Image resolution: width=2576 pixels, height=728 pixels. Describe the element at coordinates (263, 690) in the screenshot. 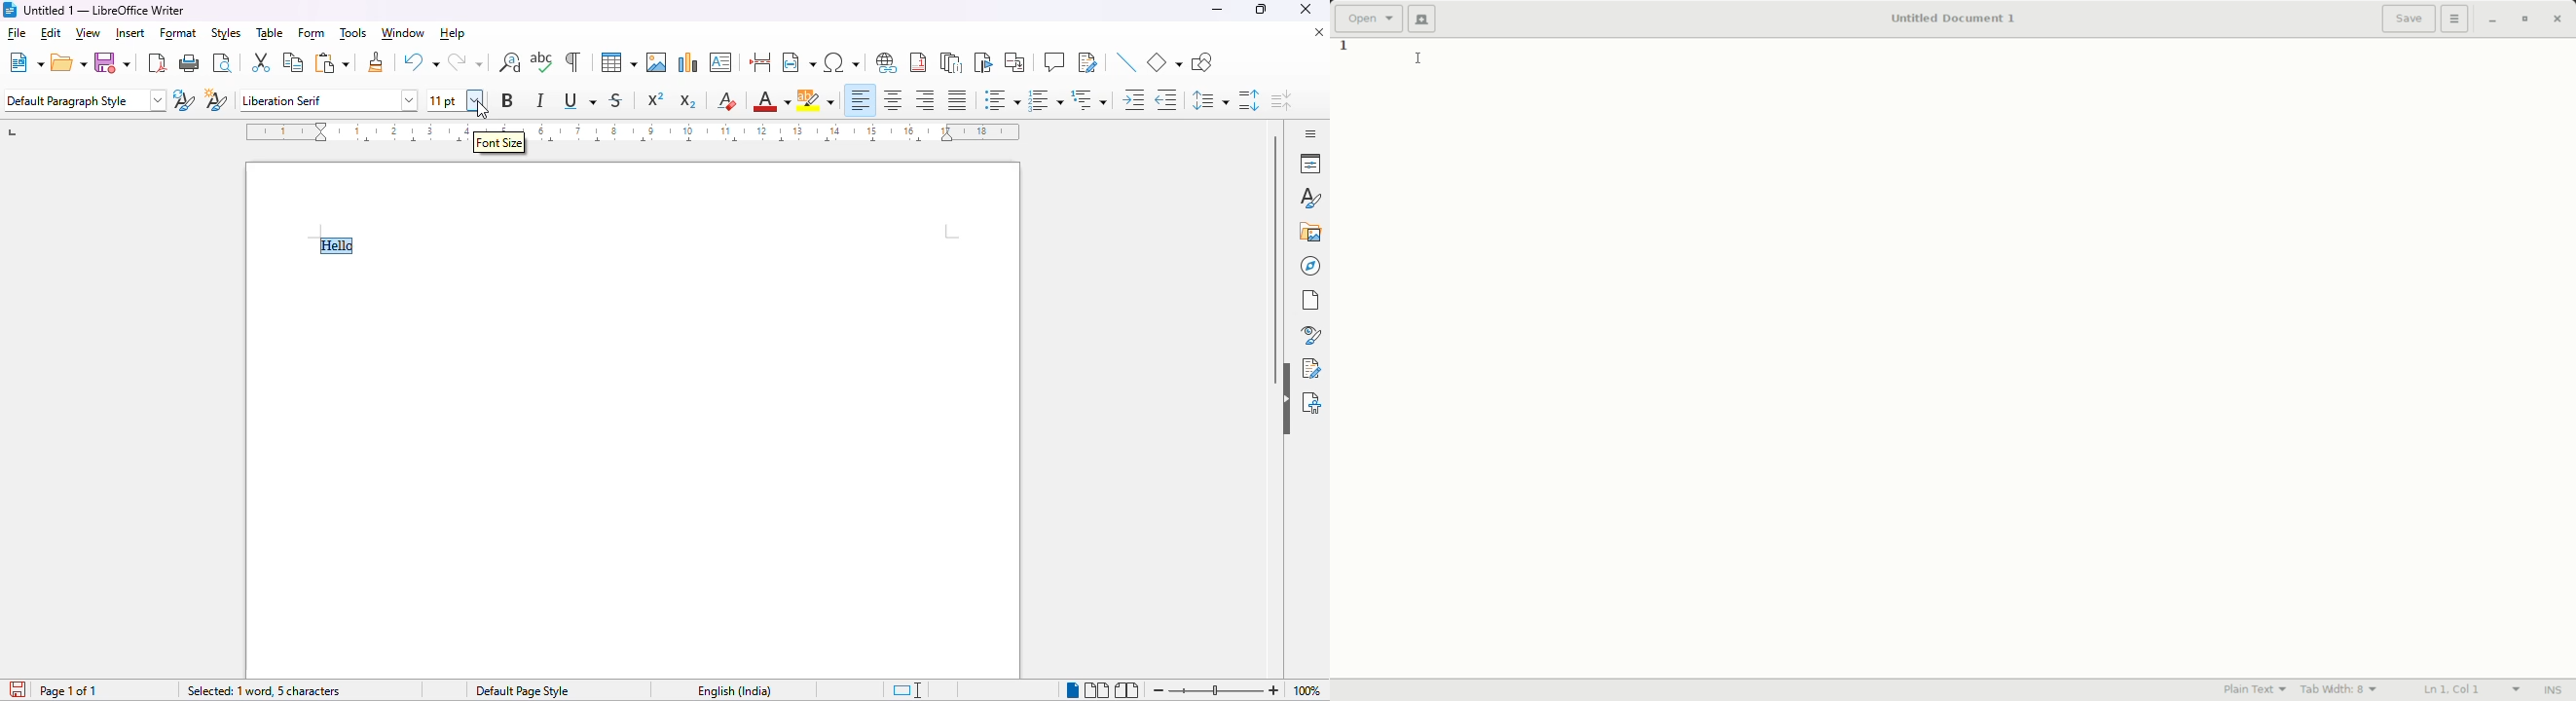

I see `selected: 1 word, 5 characters` at that location.